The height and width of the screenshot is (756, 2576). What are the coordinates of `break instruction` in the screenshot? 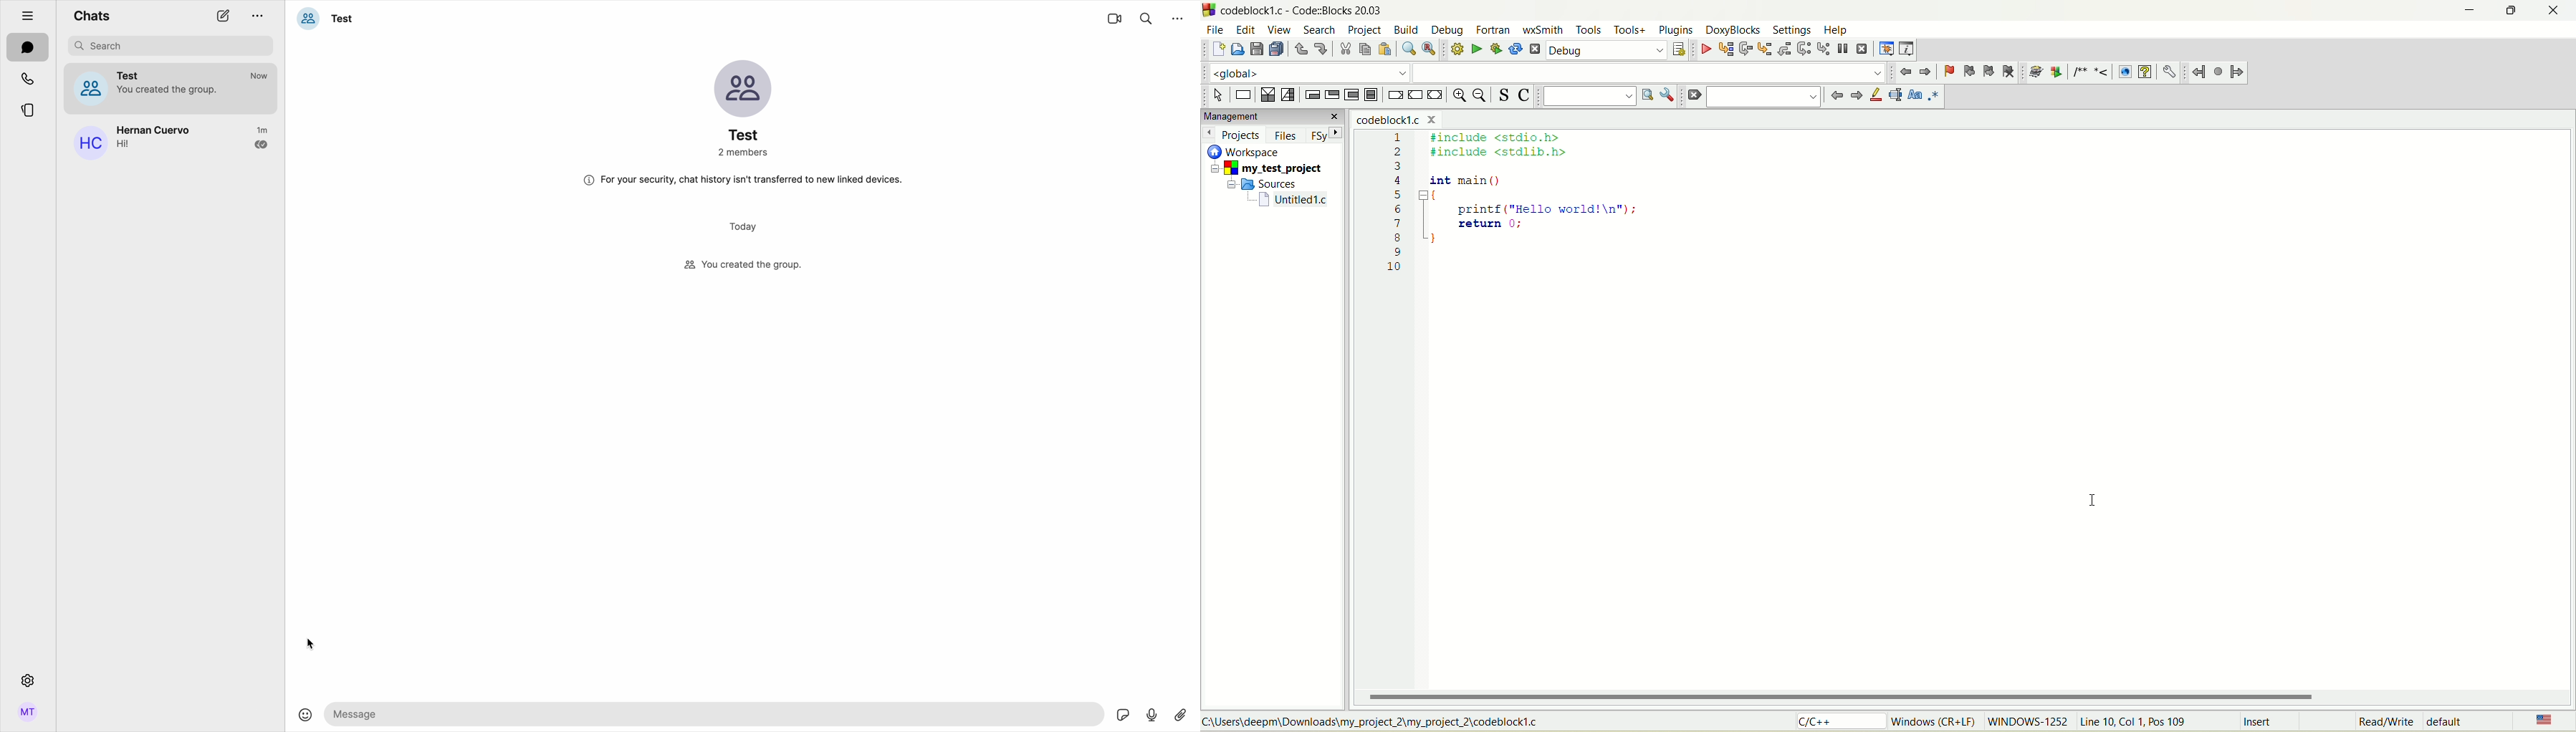 It's located at (1394, 97).